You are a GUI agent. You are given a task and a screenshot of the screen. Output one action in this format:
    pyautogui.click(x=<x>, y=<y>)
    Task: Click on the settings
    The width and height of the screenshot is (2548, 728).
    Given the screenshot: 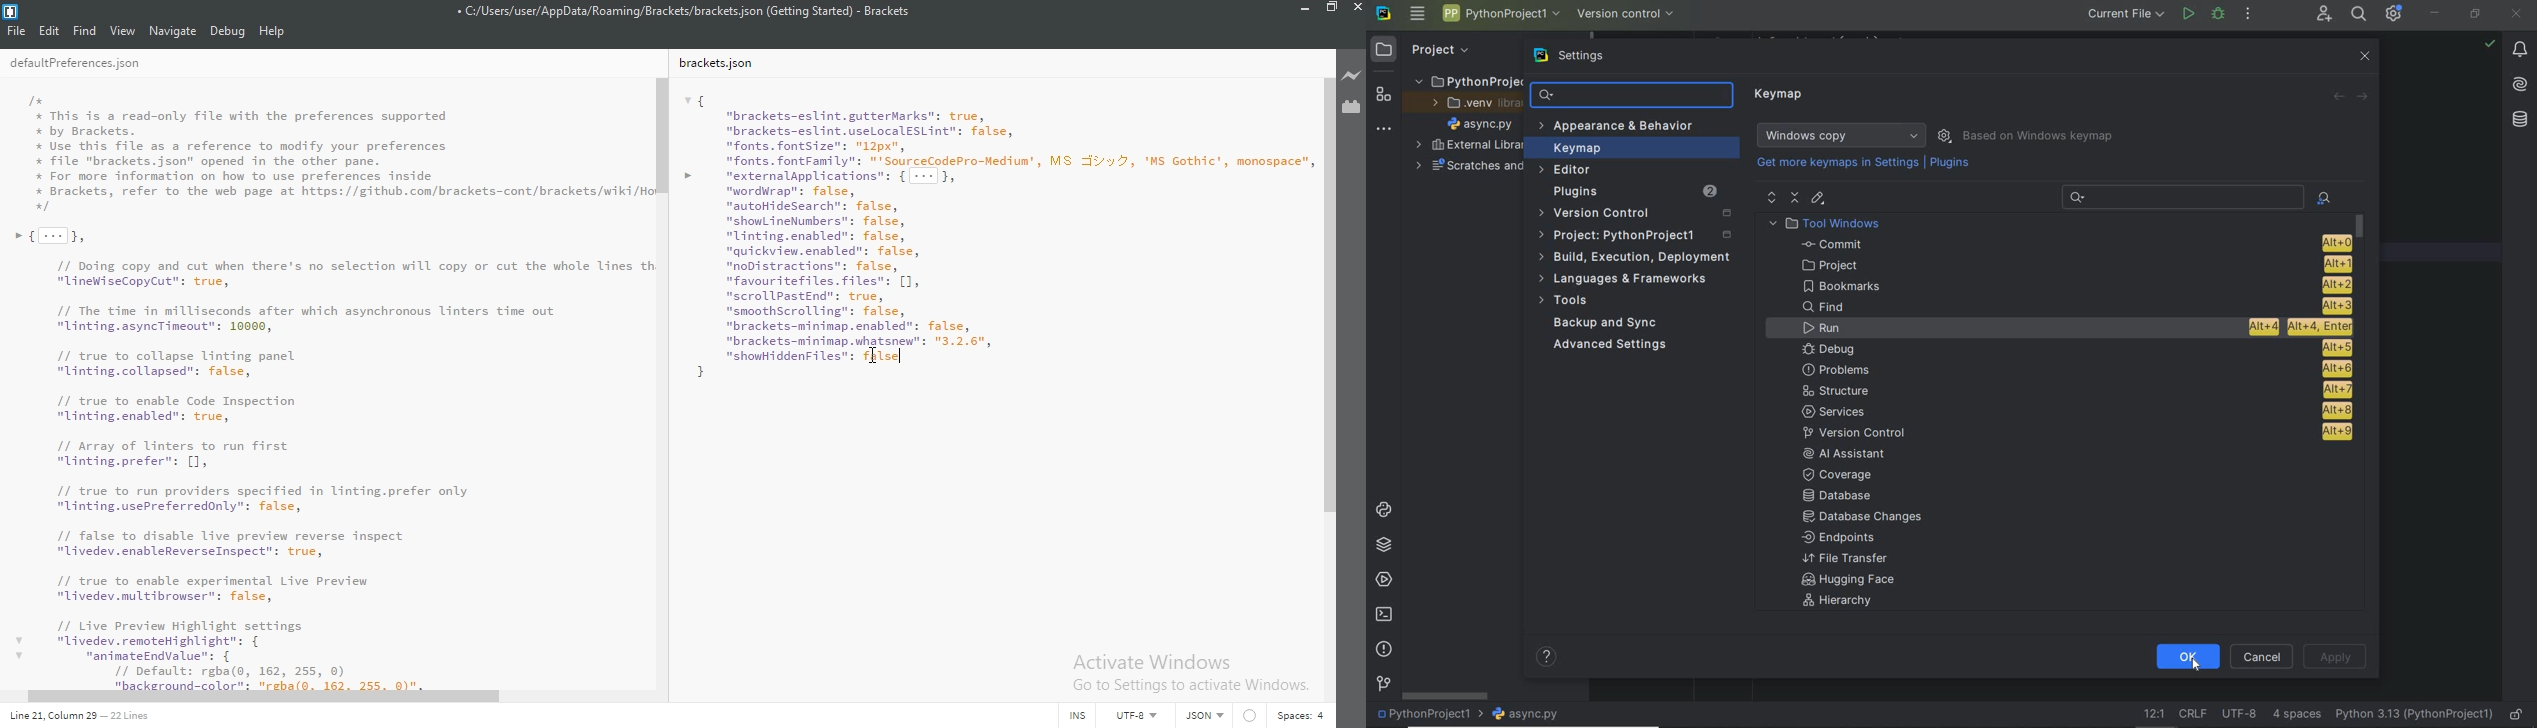 What is the action you would take?
    pyautogui.click(x=1572, y=56)
    